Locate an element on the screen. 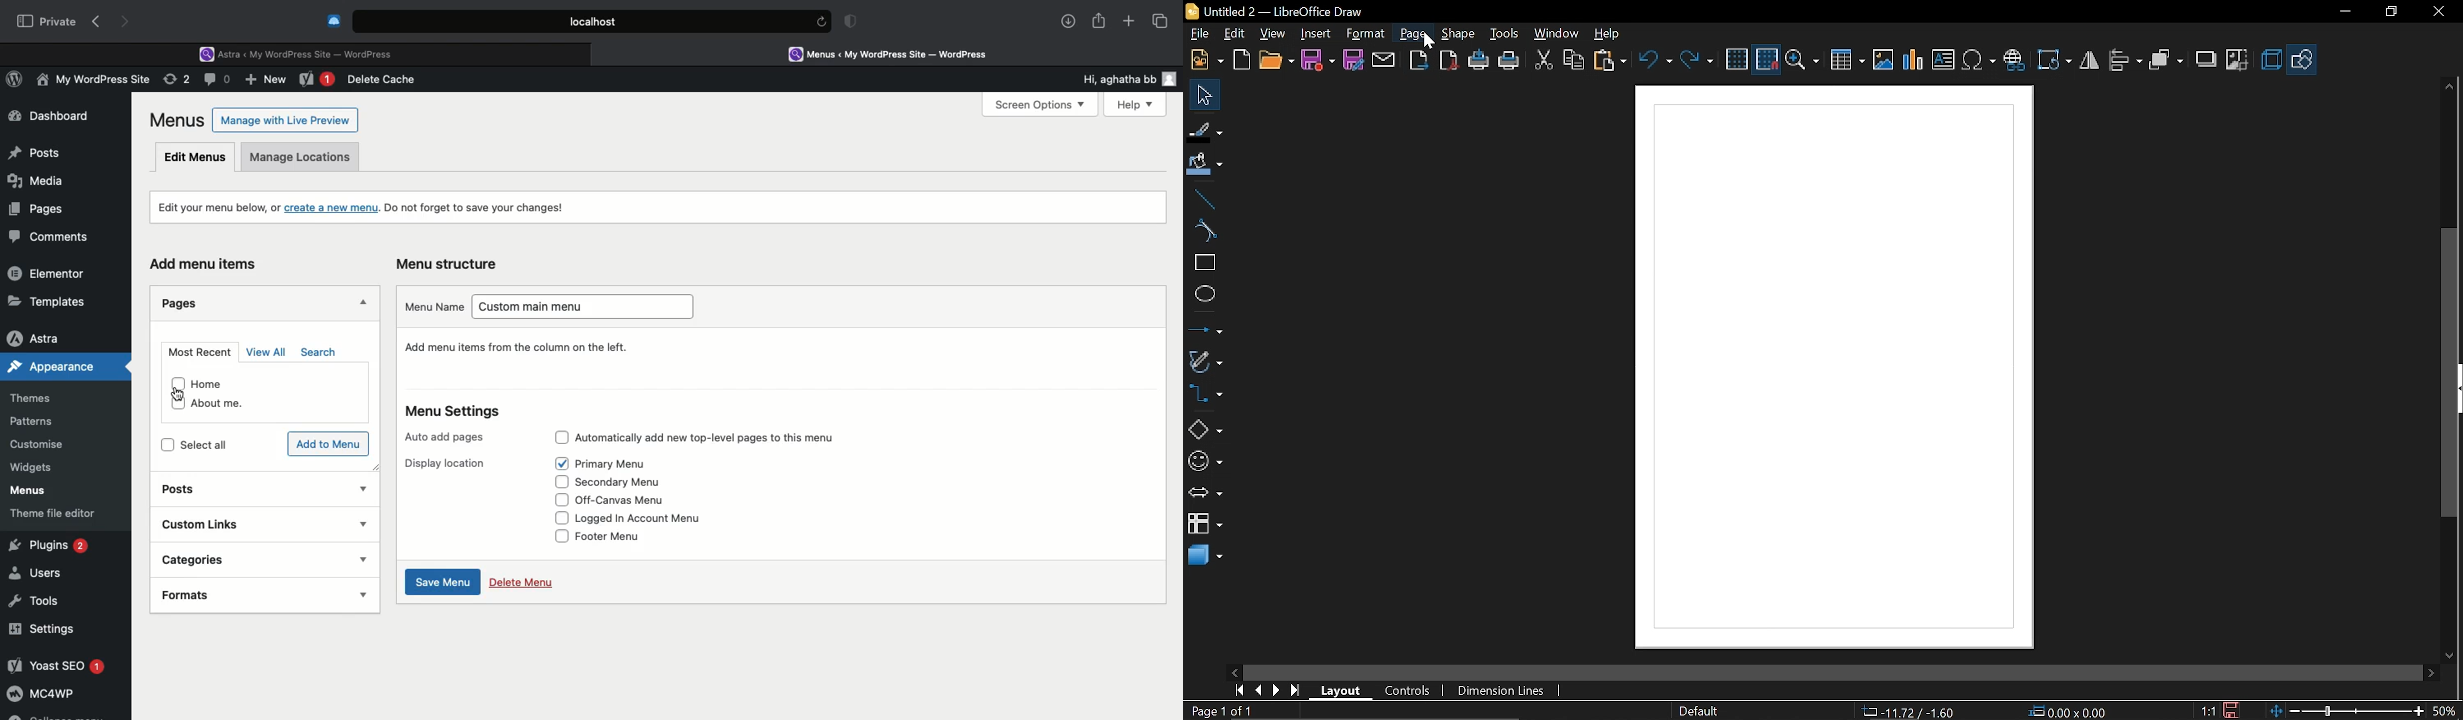  New is located at coordinates (1207, 60).